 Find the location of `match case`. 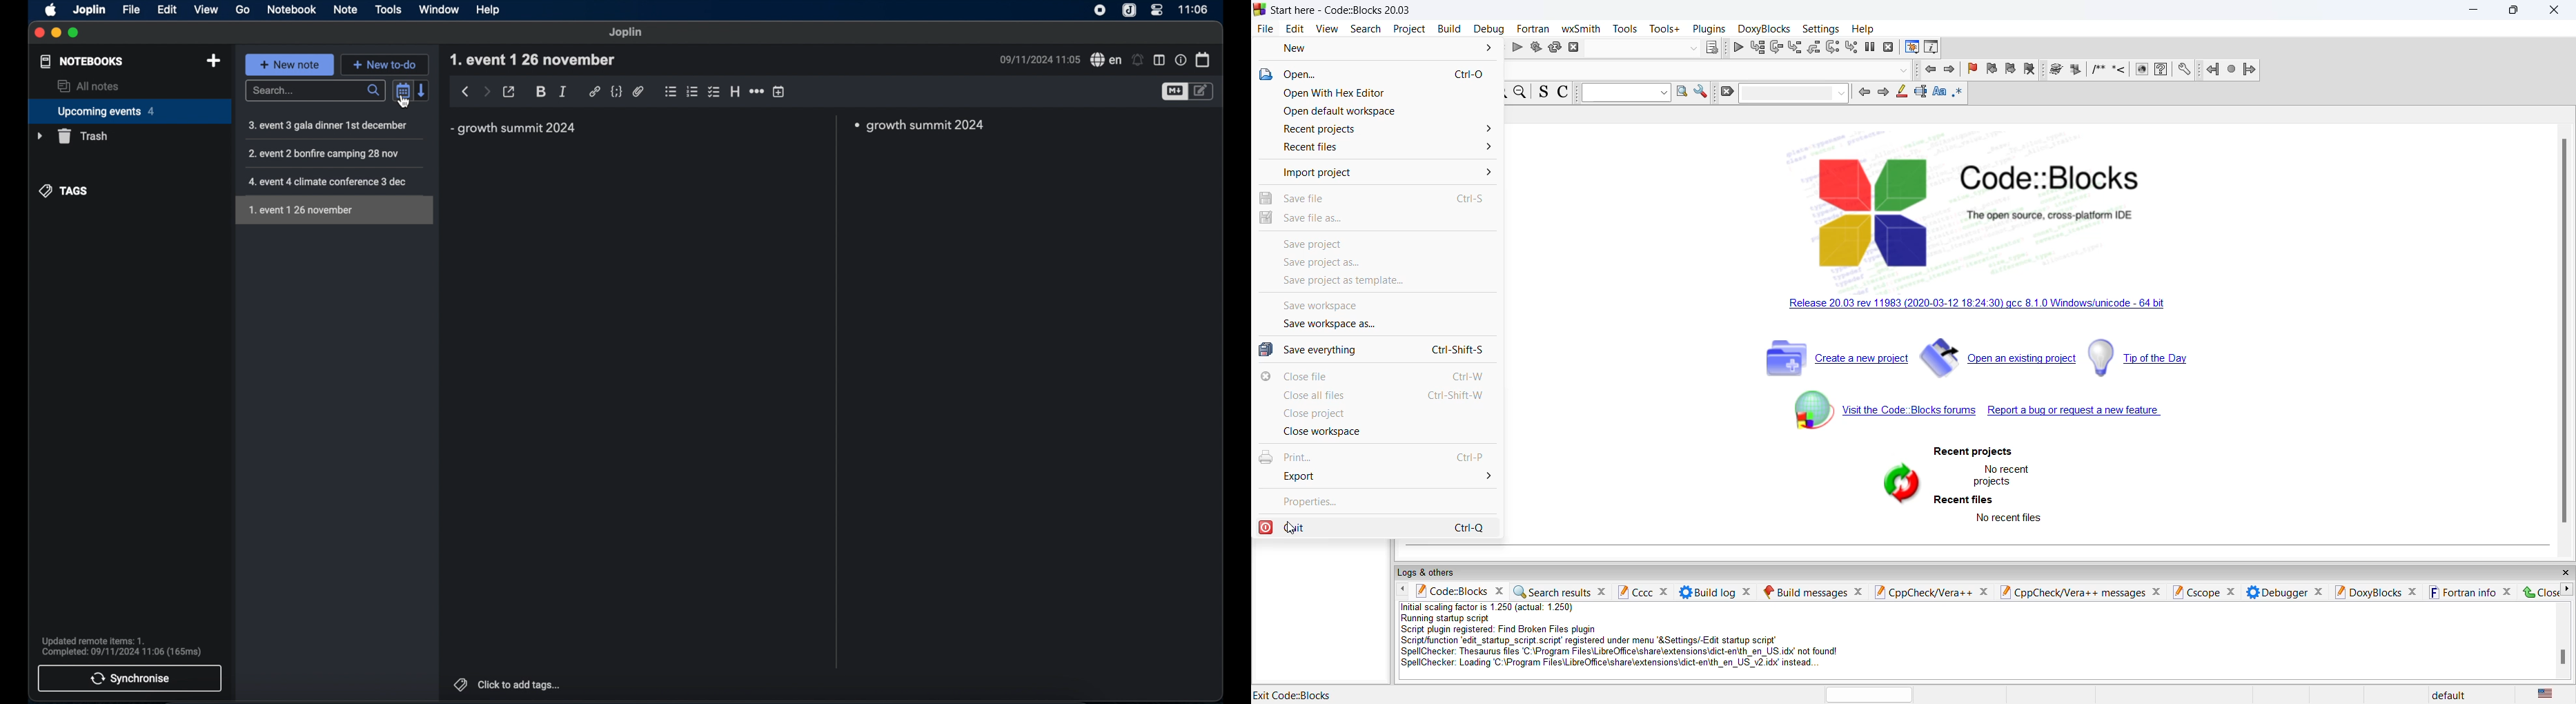

match case is located at coordinates (1938, 94).